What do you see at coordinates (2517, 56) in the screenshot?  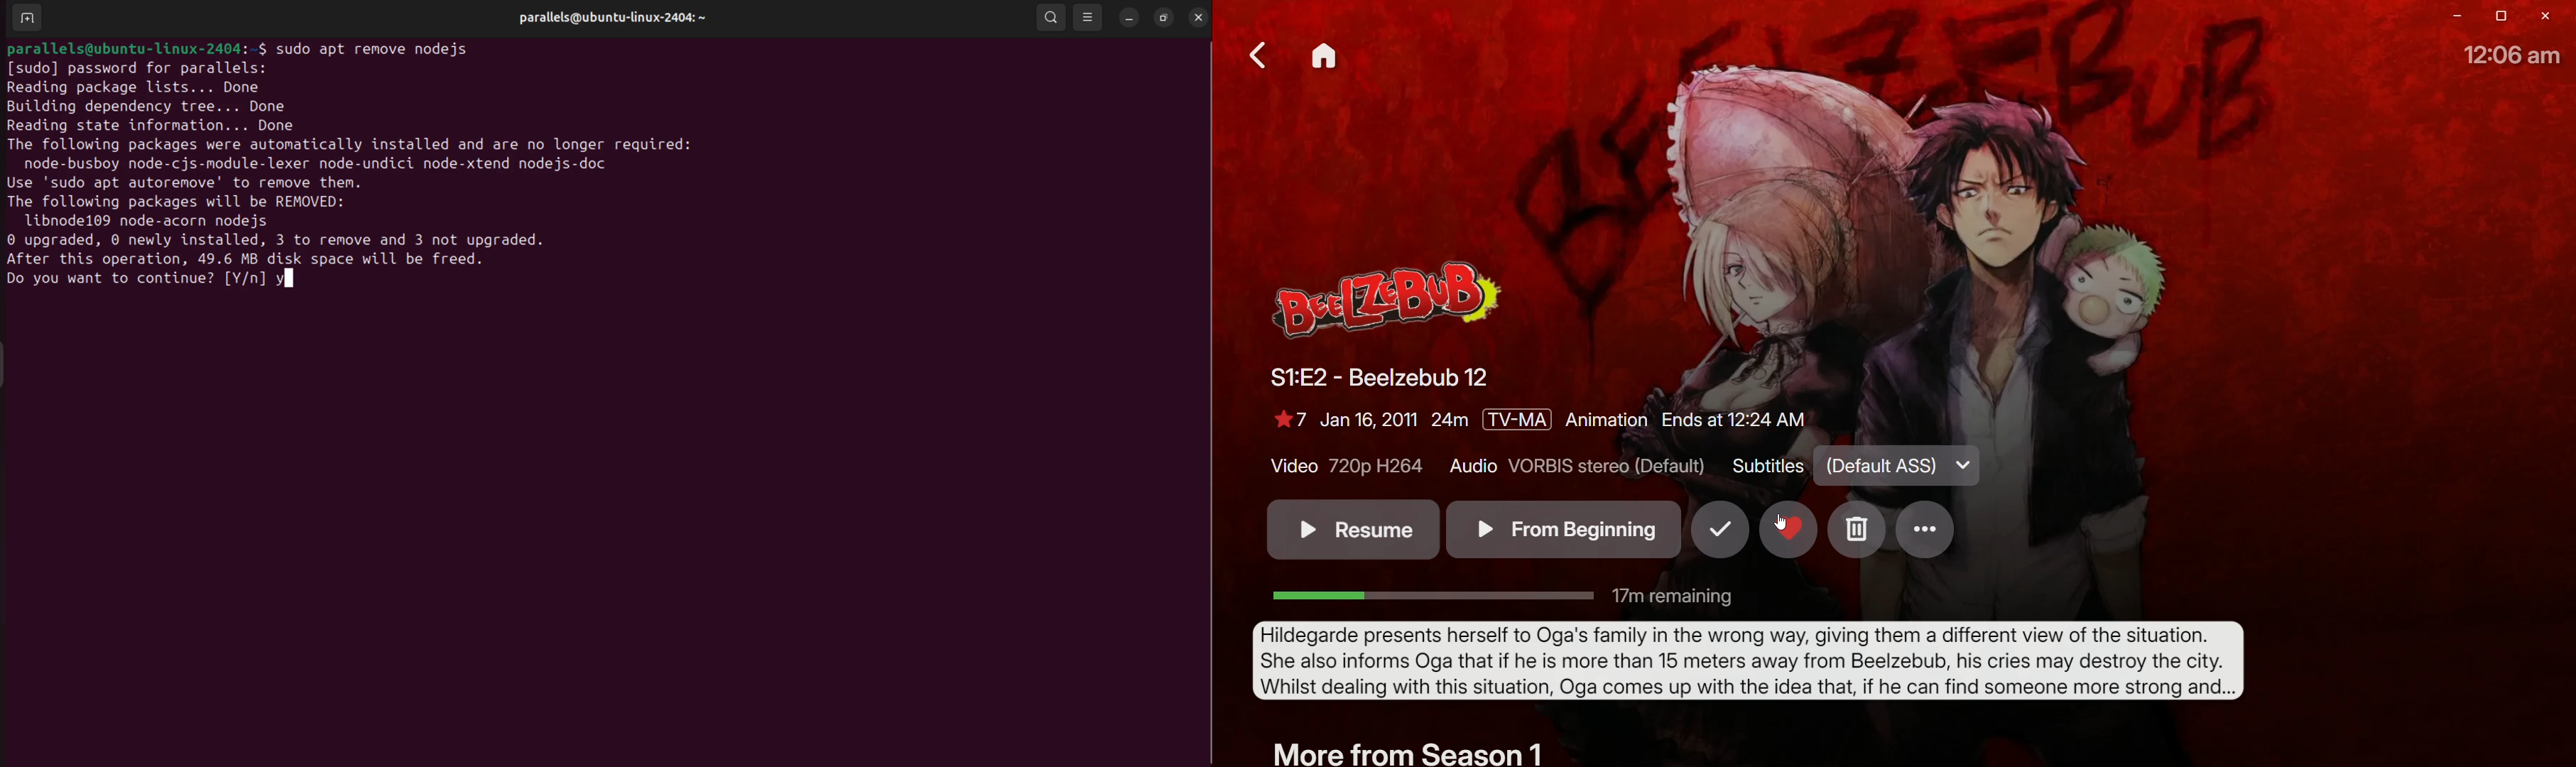 I see `Time` at bounding box center [2517, 56].